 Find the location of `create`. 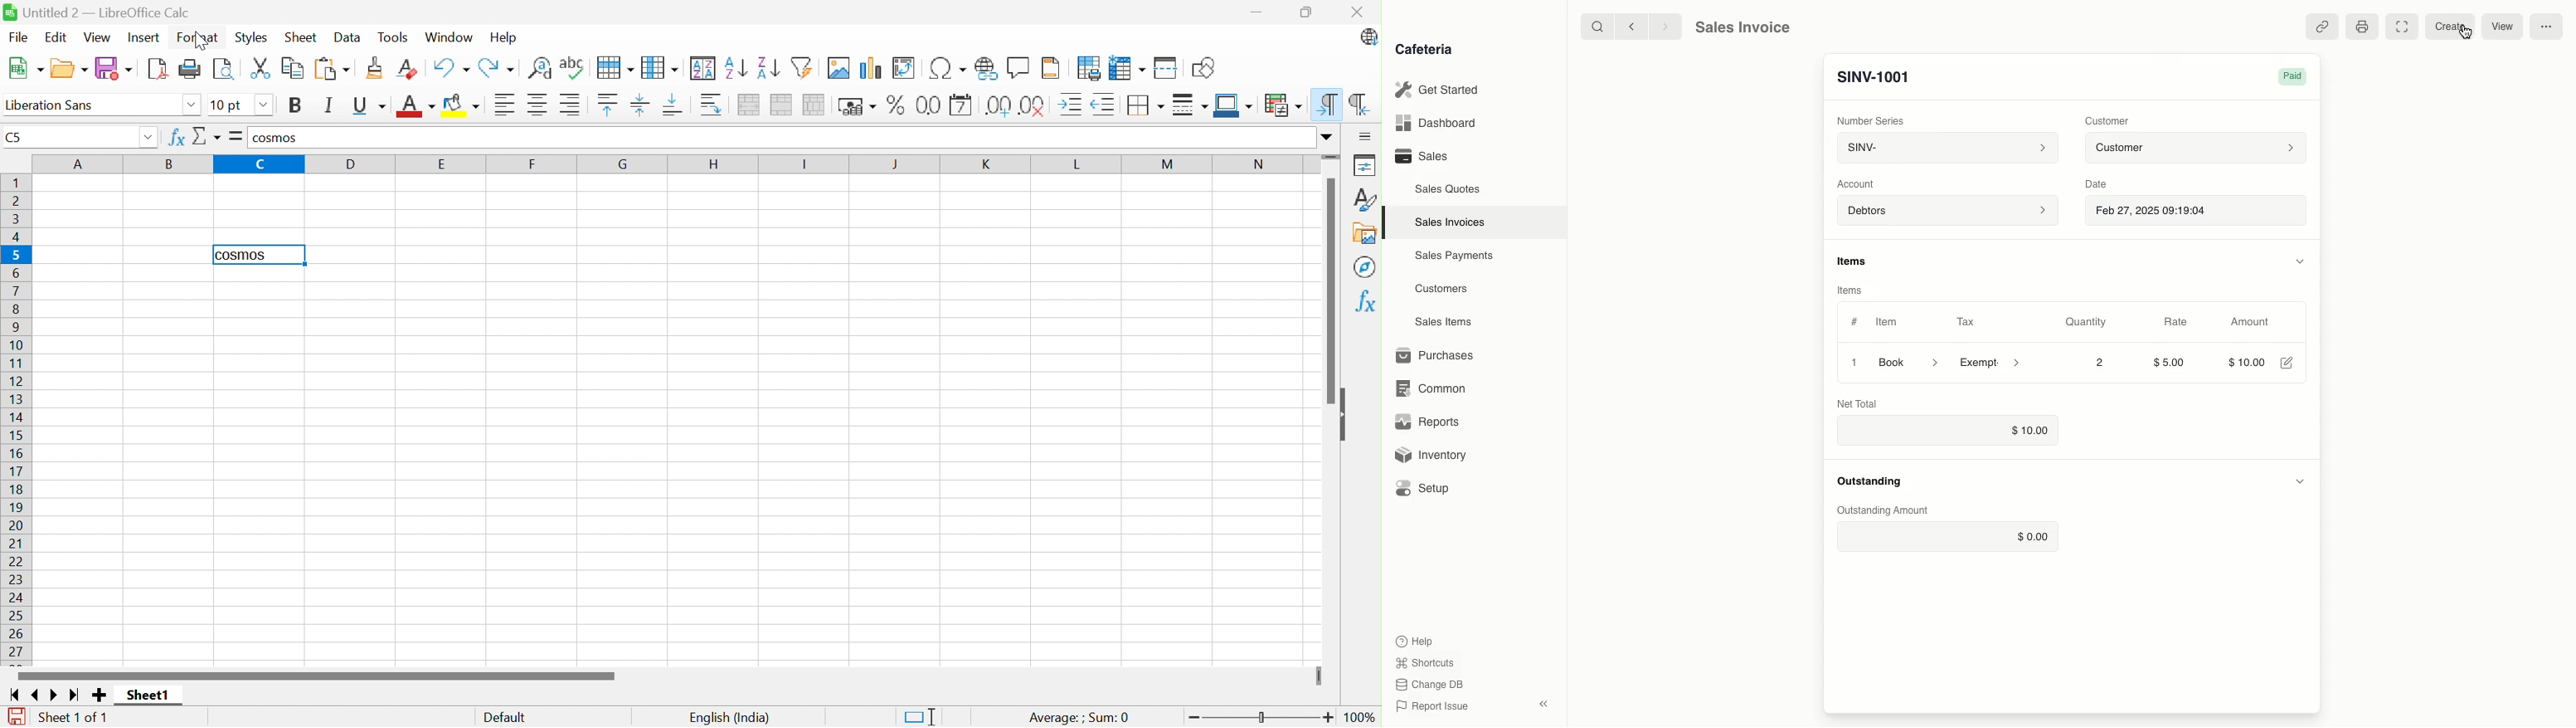

create is located at coordinates (2447, 27).